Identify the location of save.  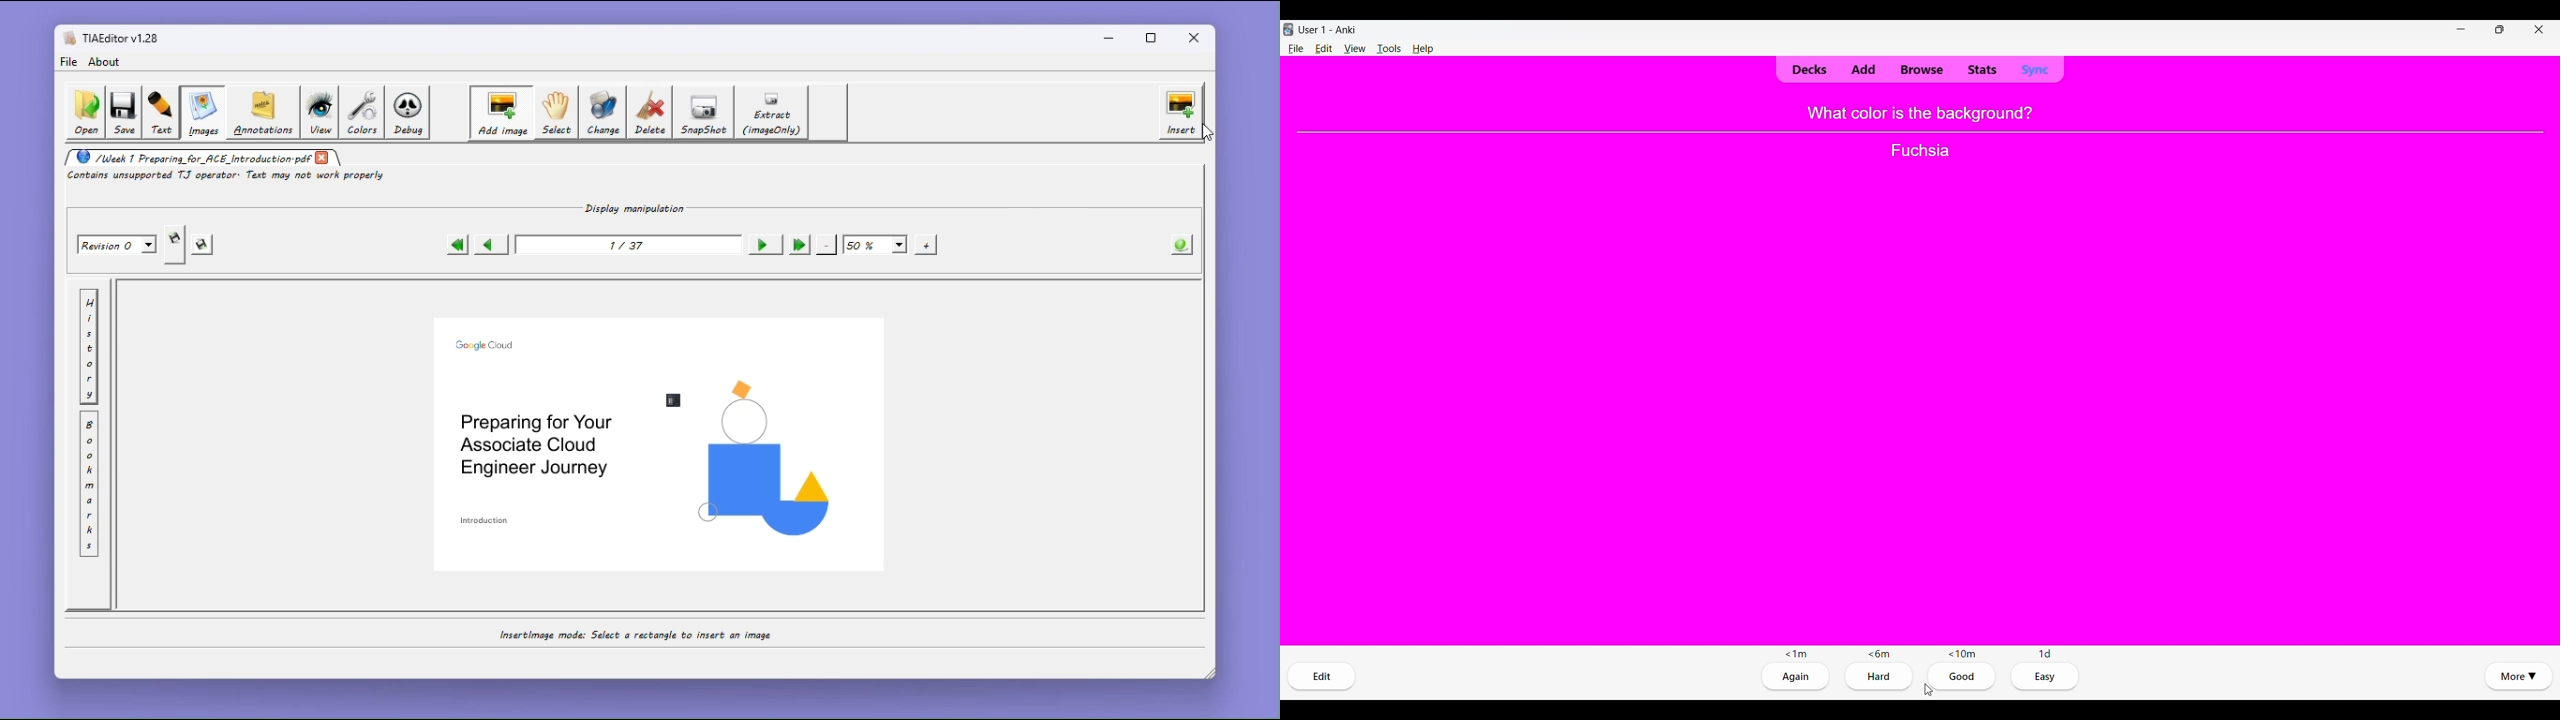
(204, 246).